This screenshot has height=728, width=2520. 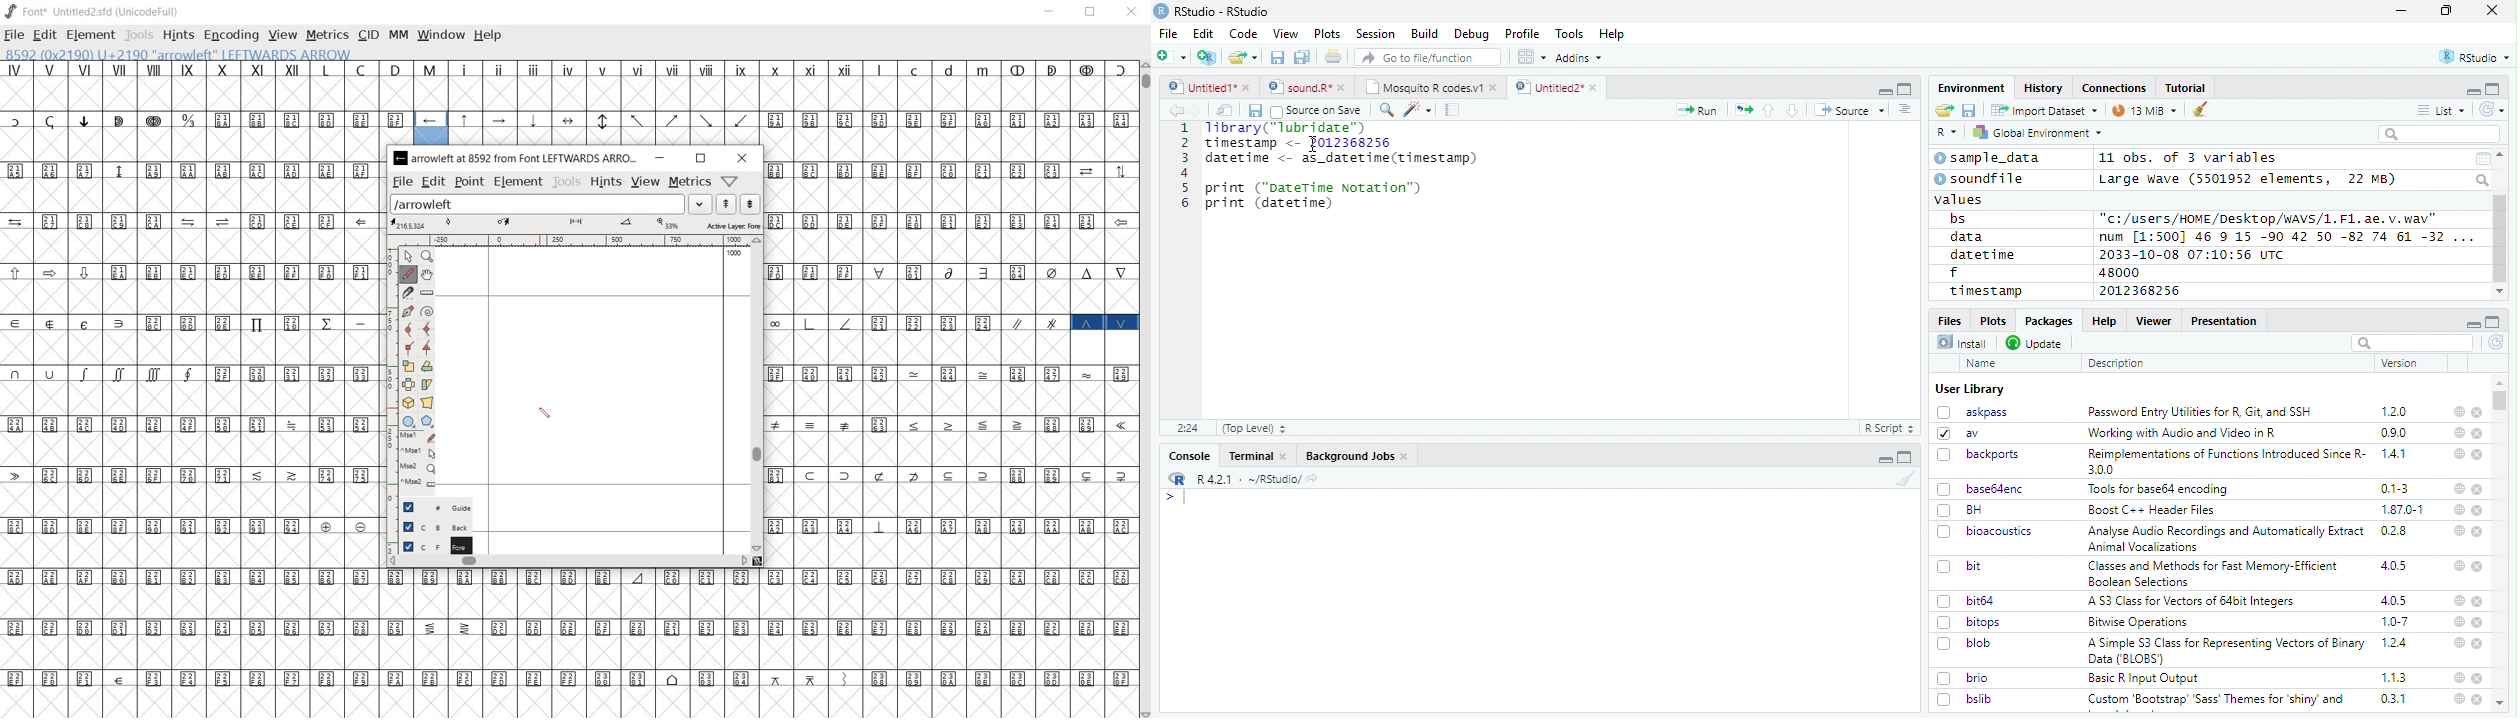 What do you see at coordinates (1981, 488) in the screenshot?
I see `base64enc` at bounding box center [1981, 488].